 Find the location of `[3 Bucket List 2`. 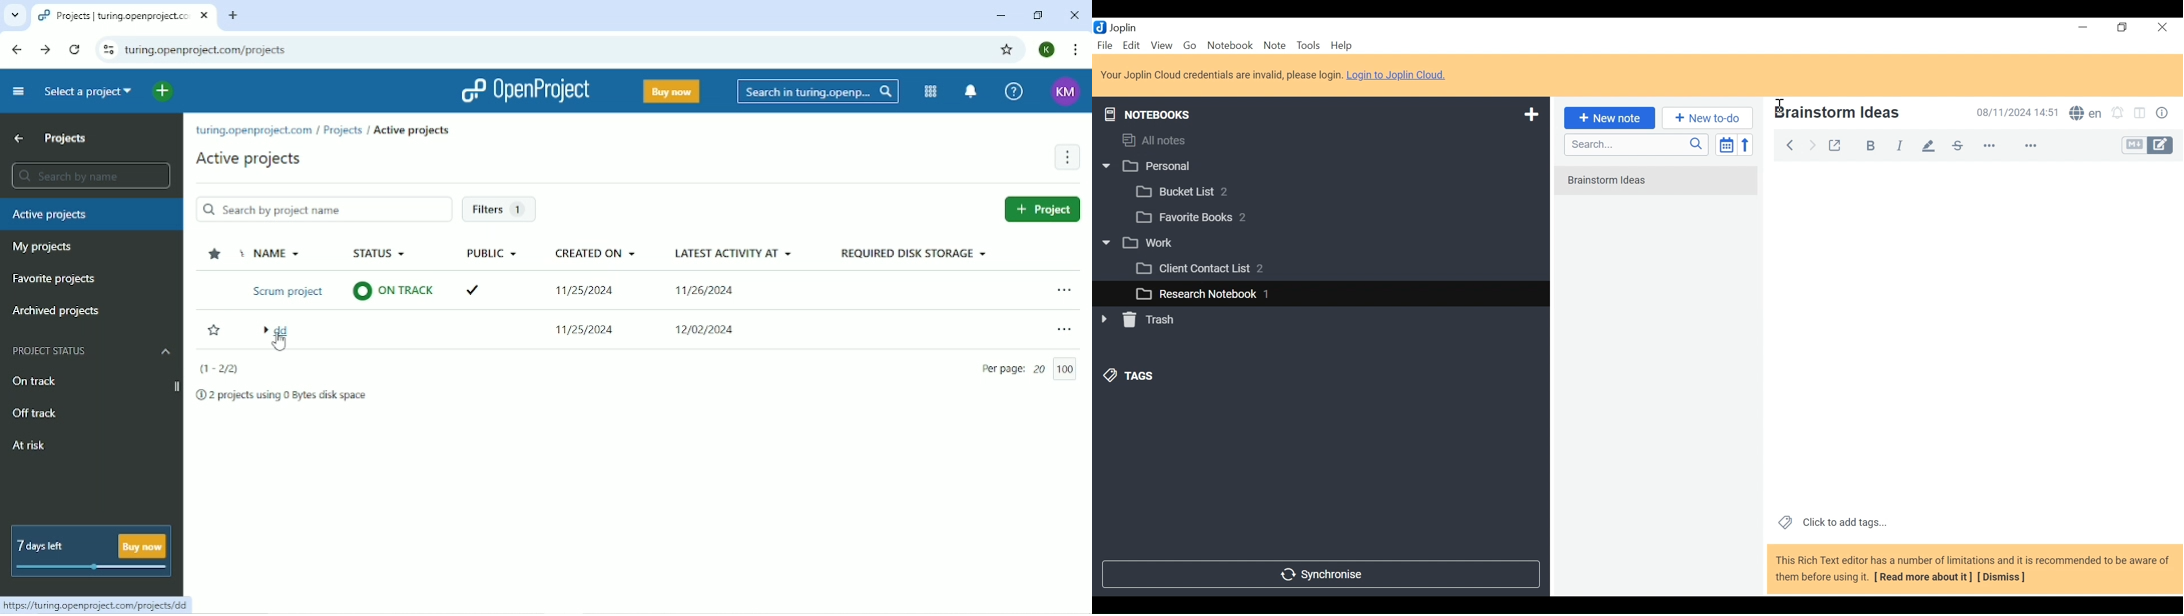

[3 Bucket List 2 is located at coordinates (1204, 190).